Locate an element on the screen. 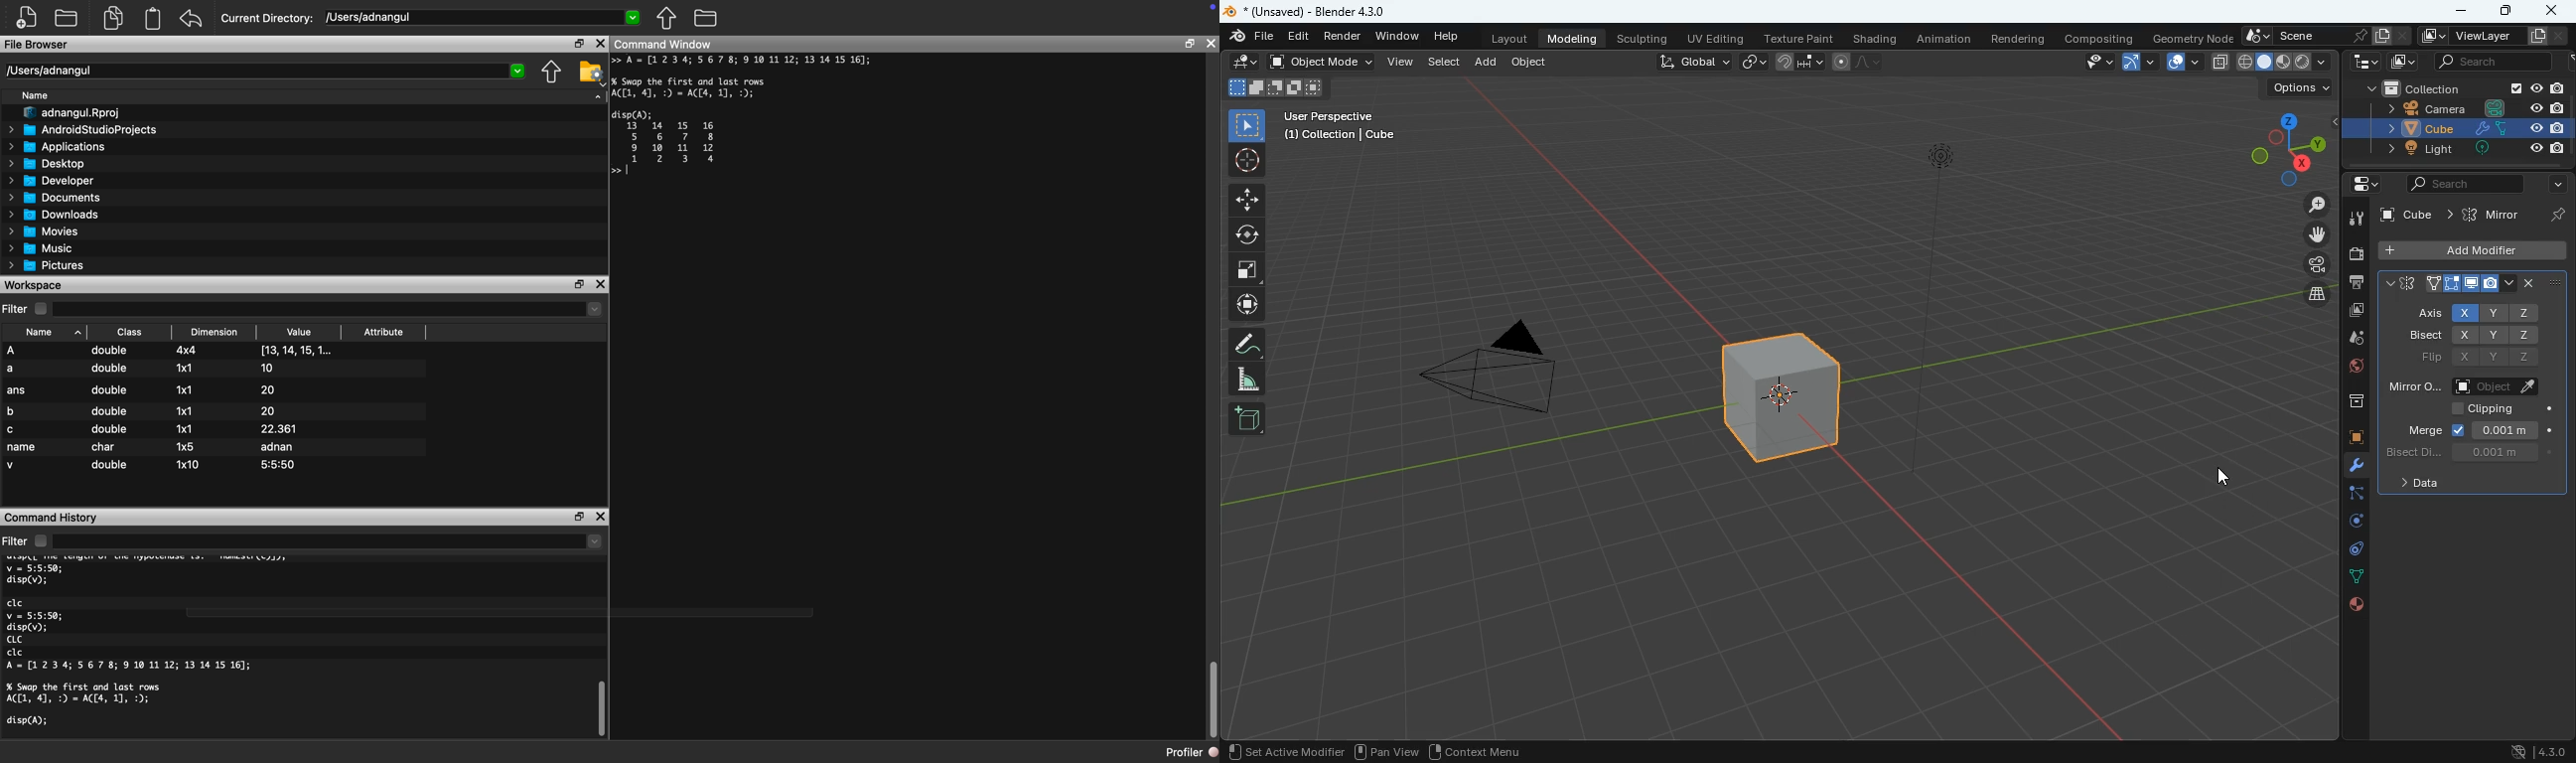 The width and height of the screenshot is (2576, 784). options is located at coordinates (2297, 90).